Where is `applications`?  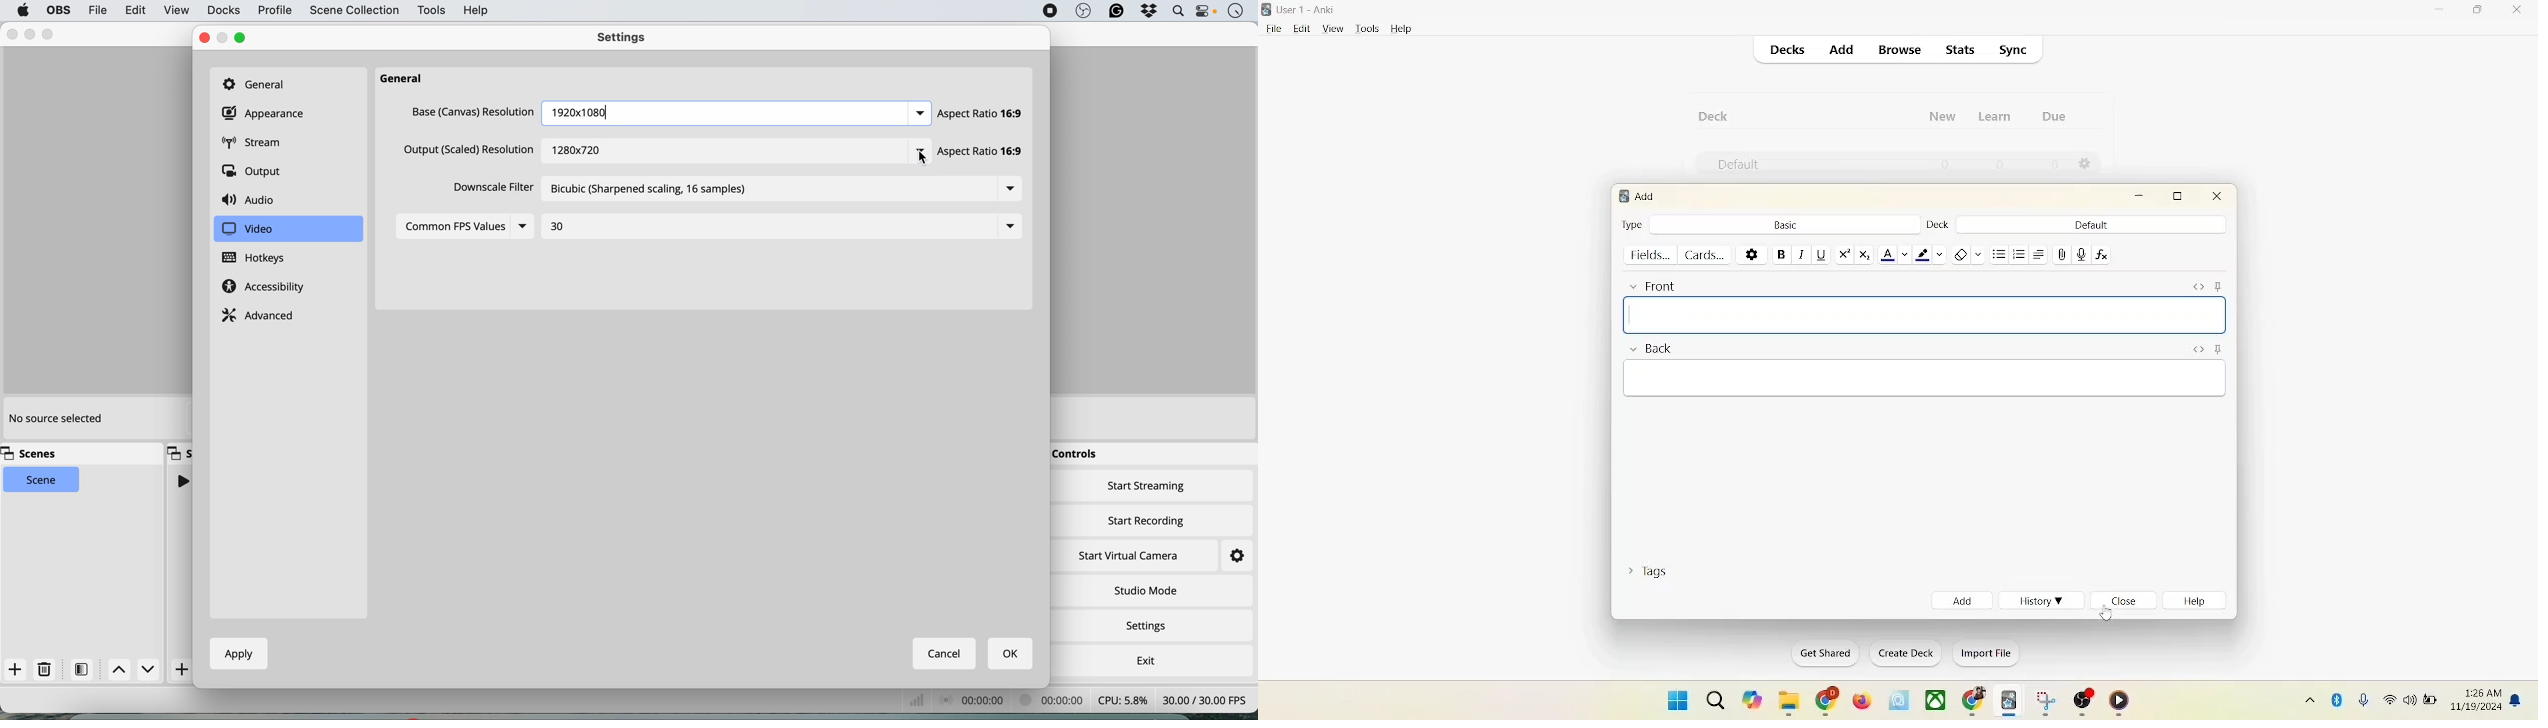
applications is located at coordinates (1936, 701).